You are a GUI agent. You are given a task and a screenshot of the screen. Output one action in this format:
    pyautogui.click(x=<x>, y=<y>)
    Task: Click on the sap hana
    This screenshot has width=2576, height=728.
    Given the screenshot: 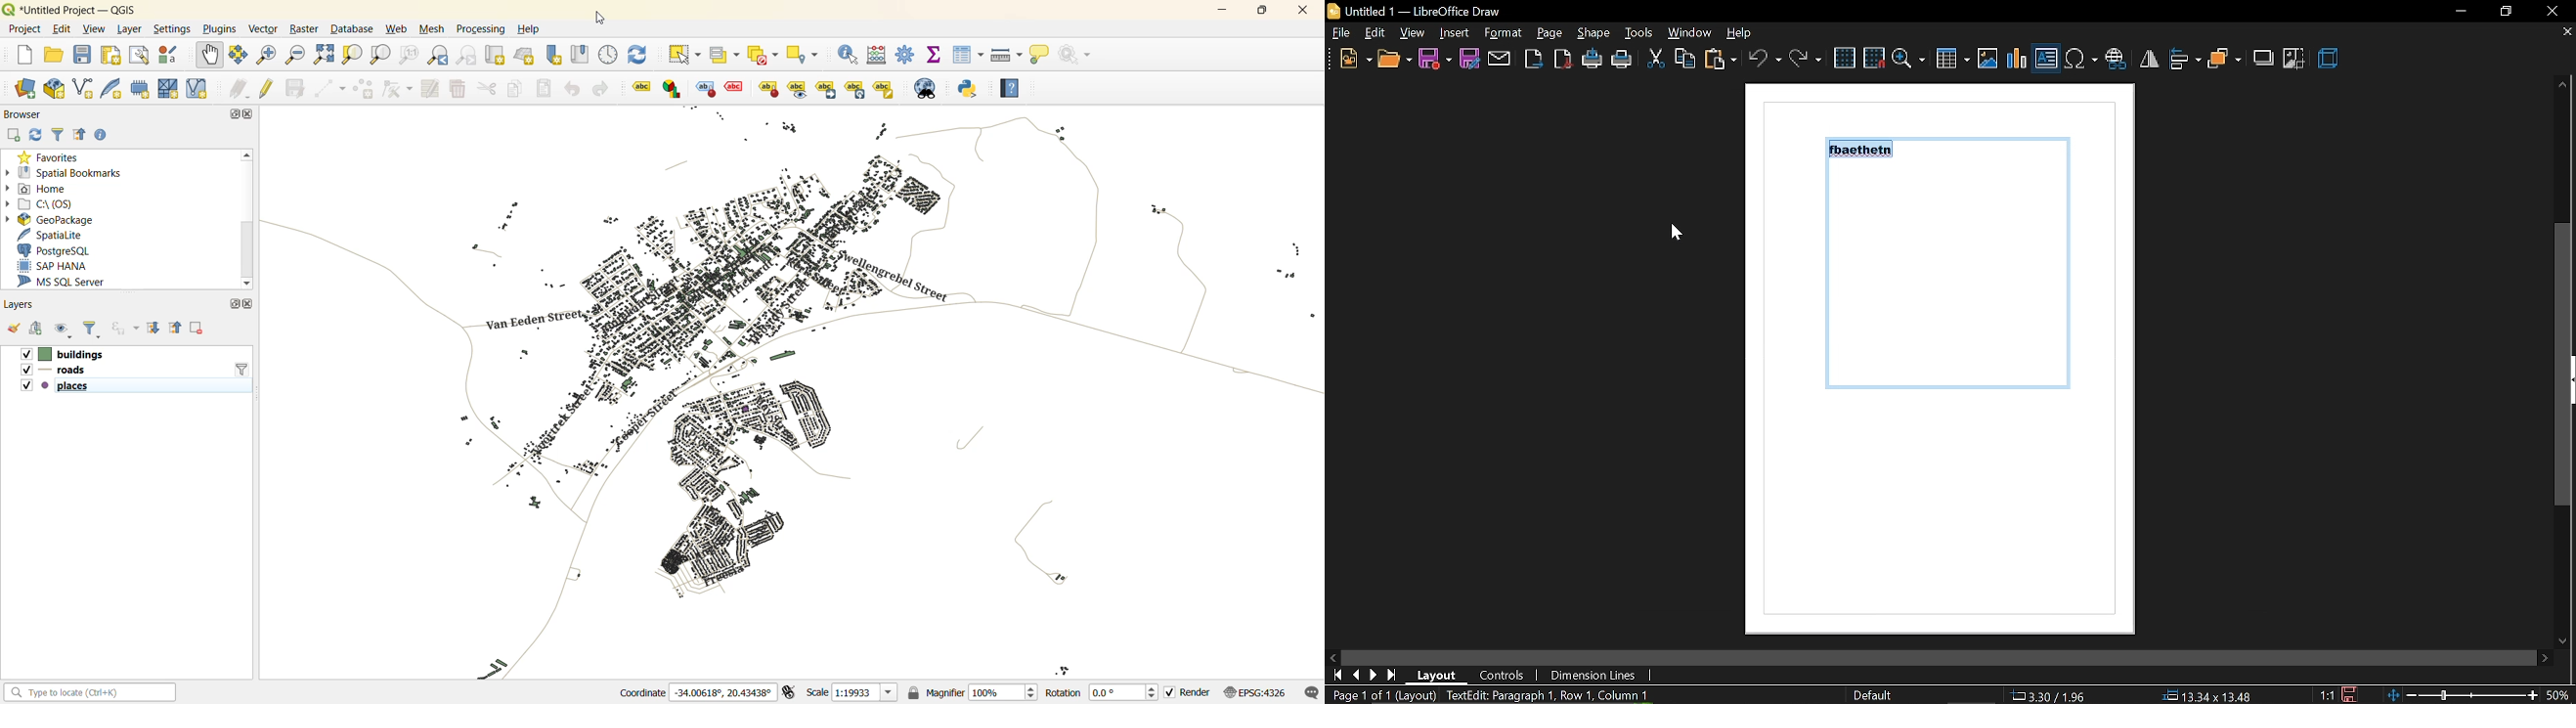 What is the action you would take?
    pyautogui.click(x=66, y=266)
    